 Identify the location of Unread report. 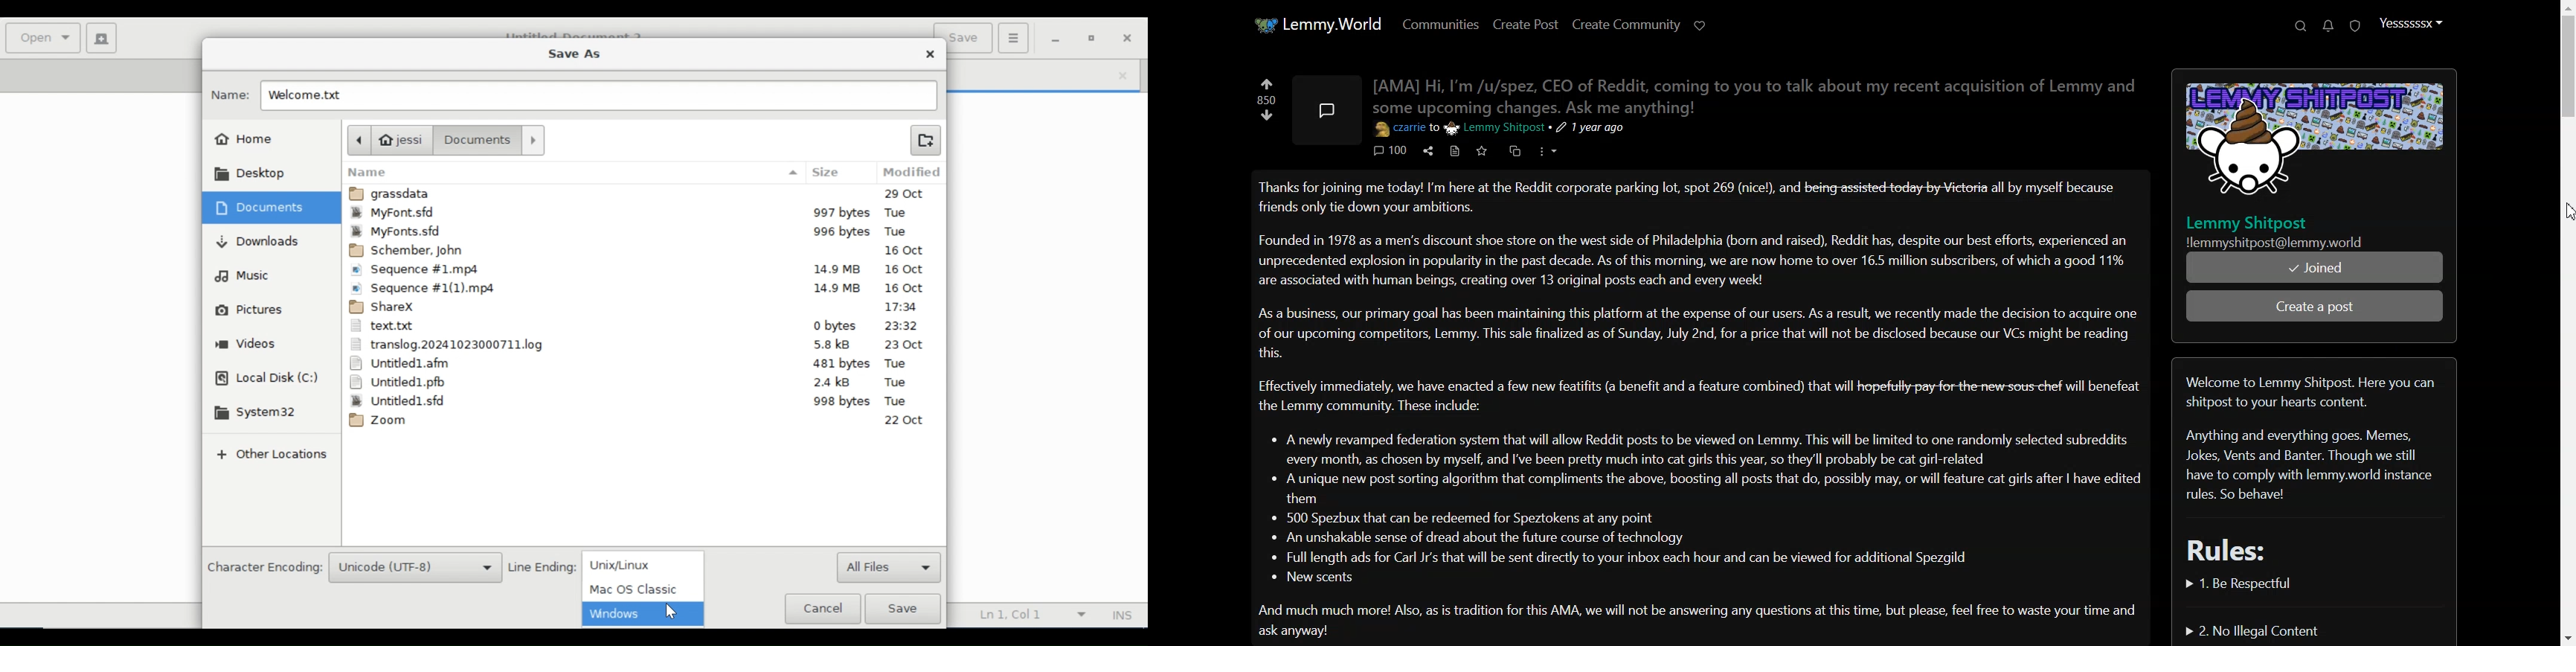
(2356, 27).